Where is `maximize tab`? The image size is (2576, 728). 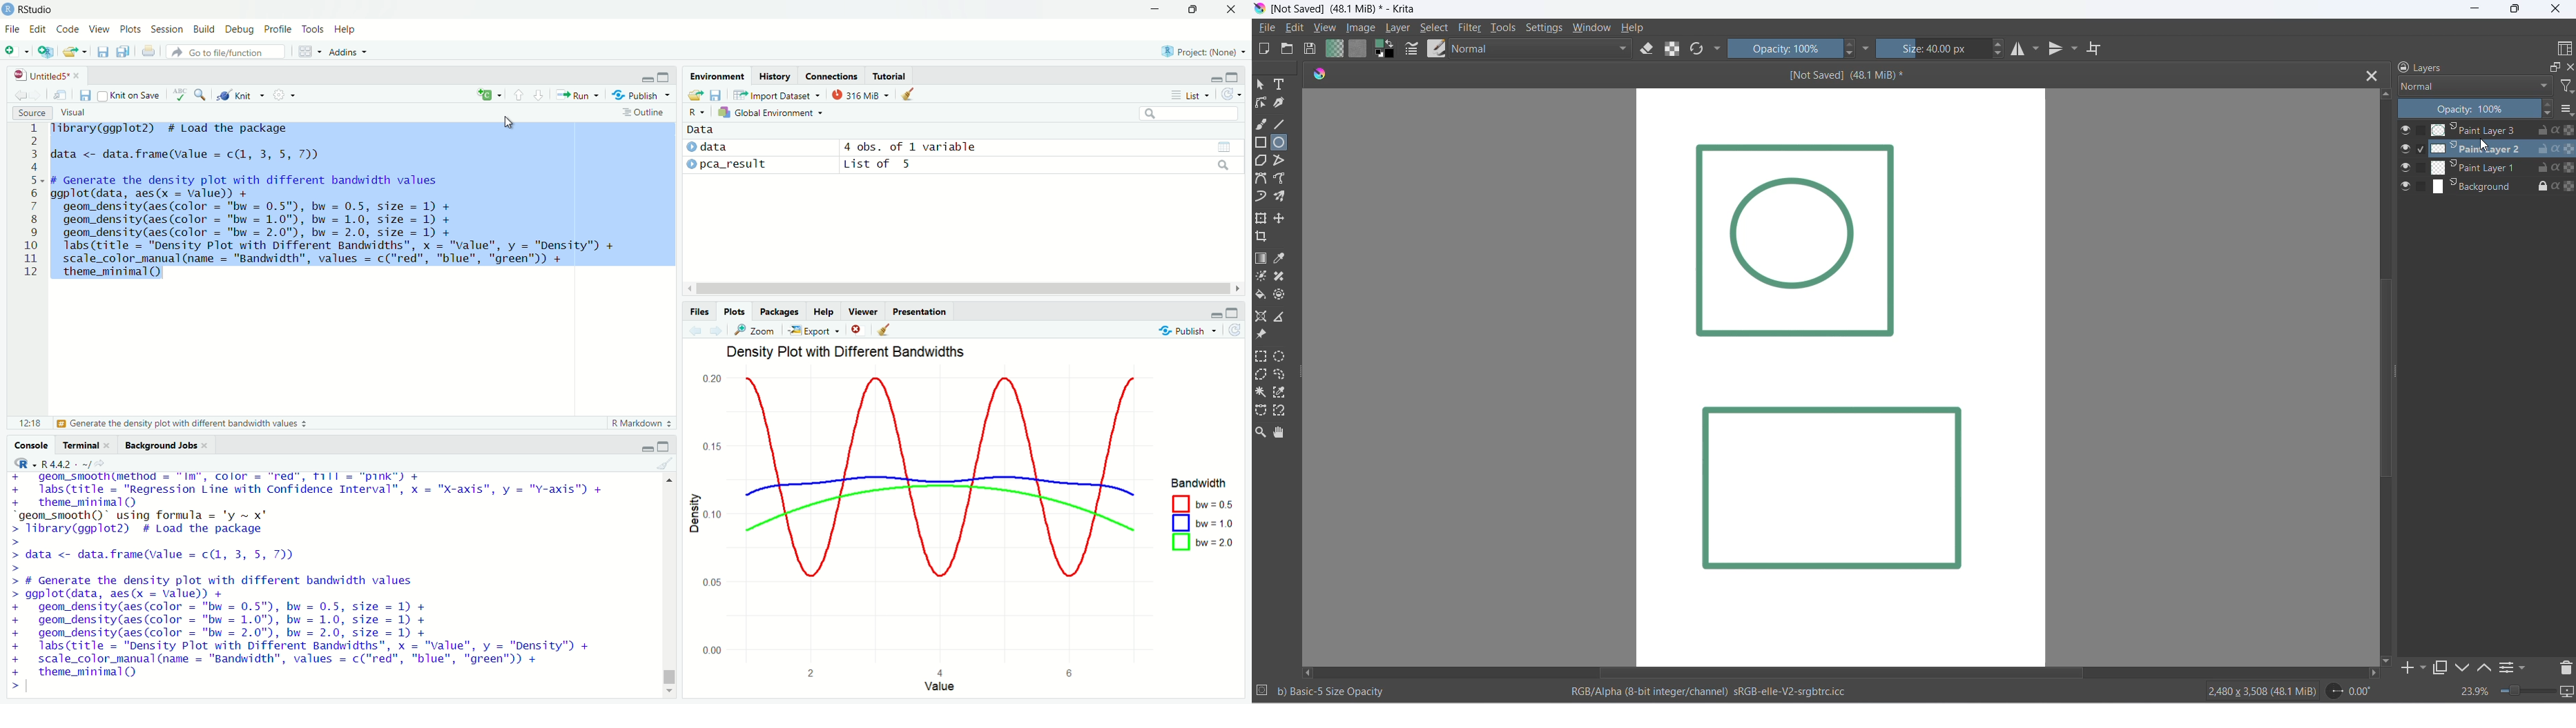
maximize tab is located at coordinates (2441, 669).